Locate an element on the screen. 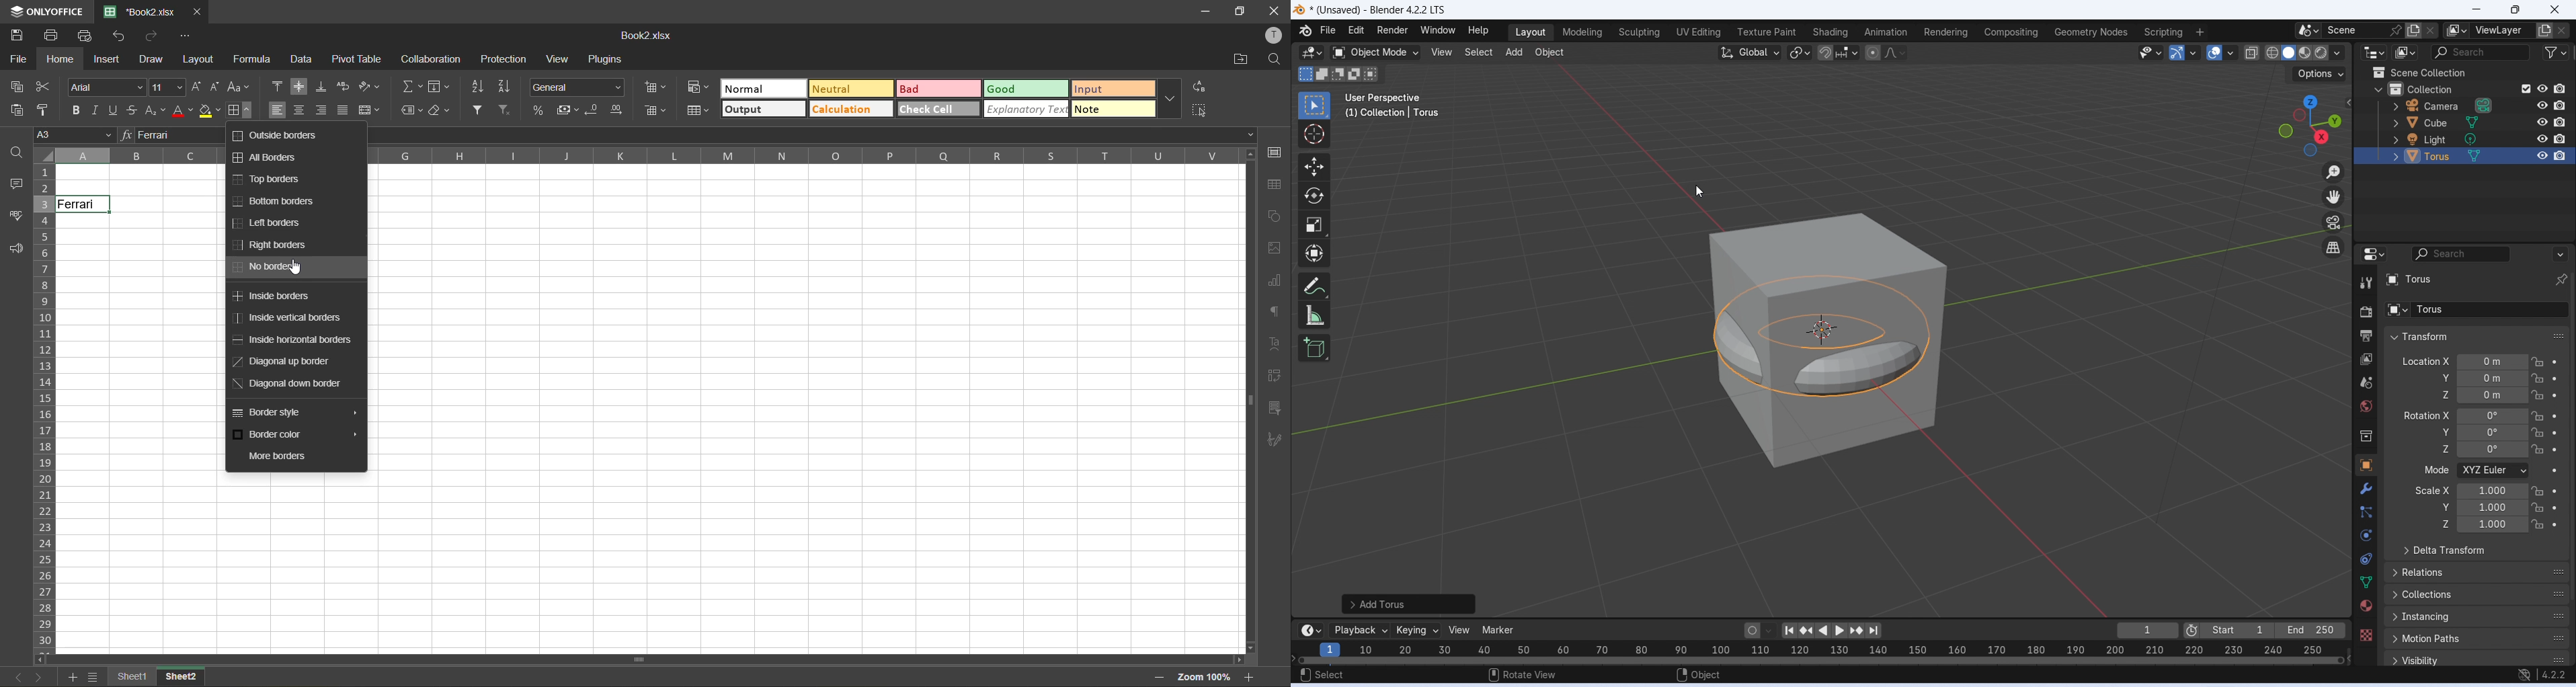 This screenshot has width=2576, height=700. redo is located at coordinates (153, 34).